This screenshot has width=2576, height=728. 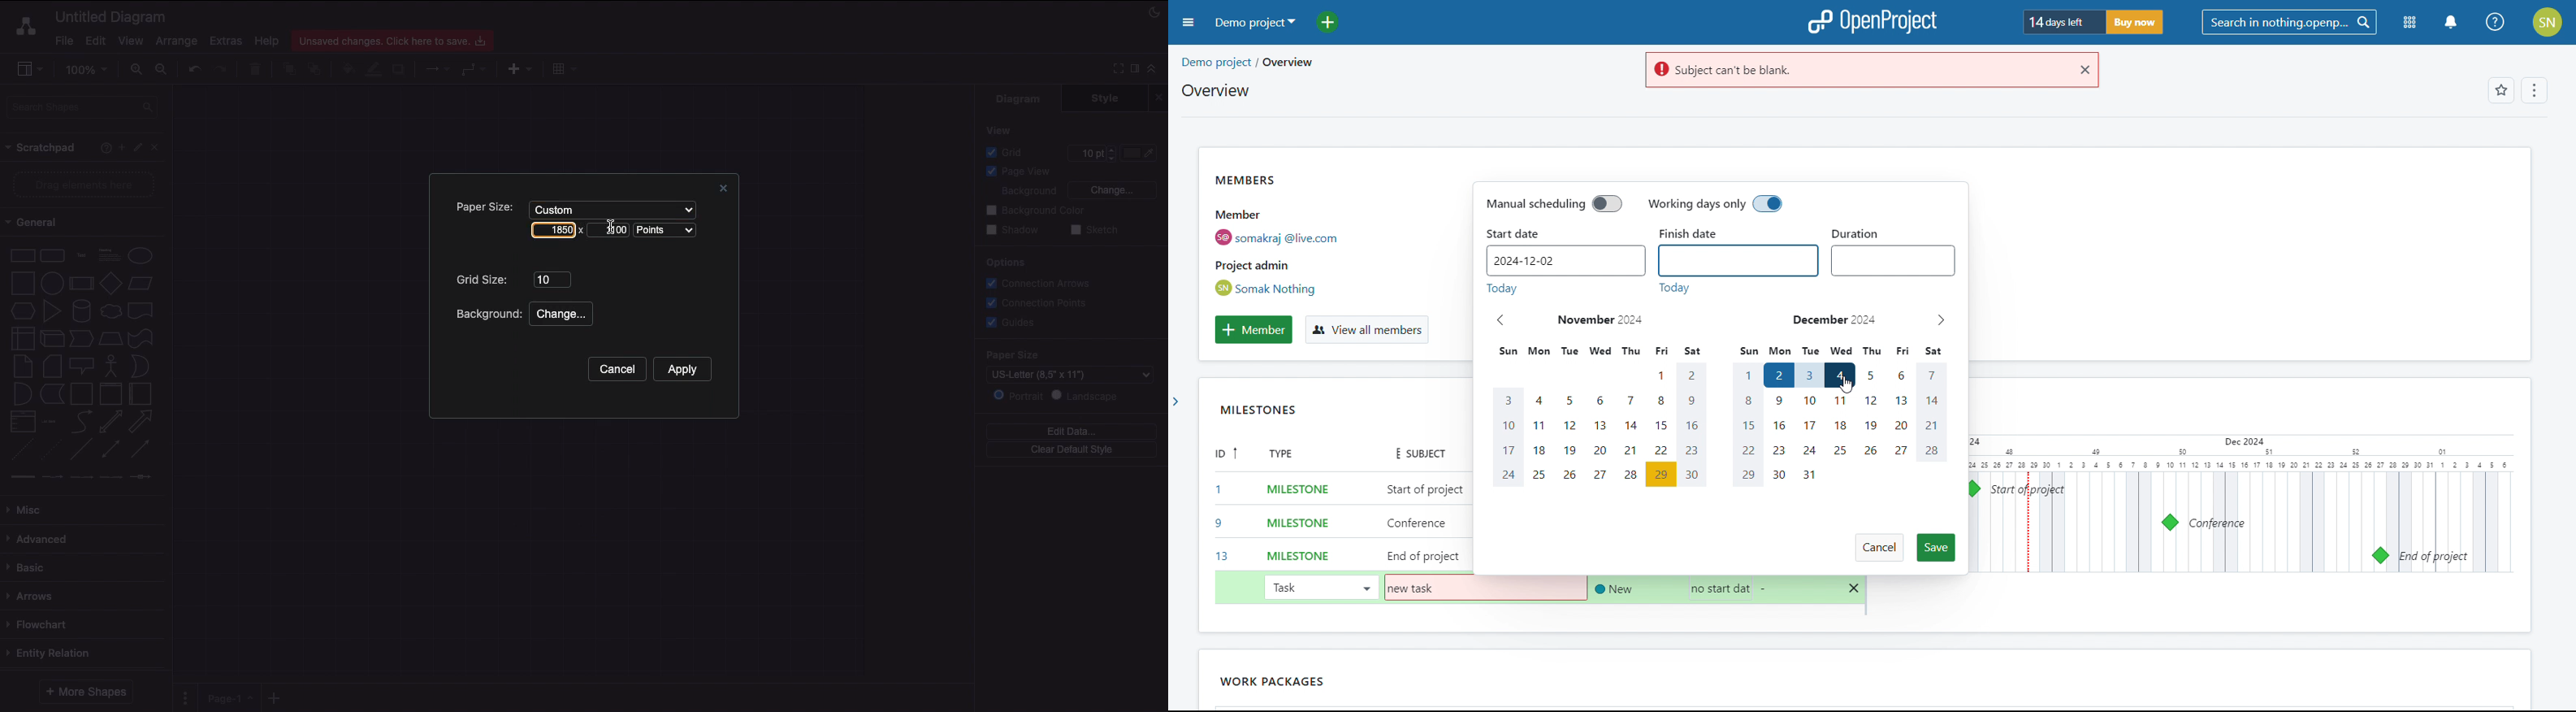 I want to click on 10, so click(x=552, y=278).